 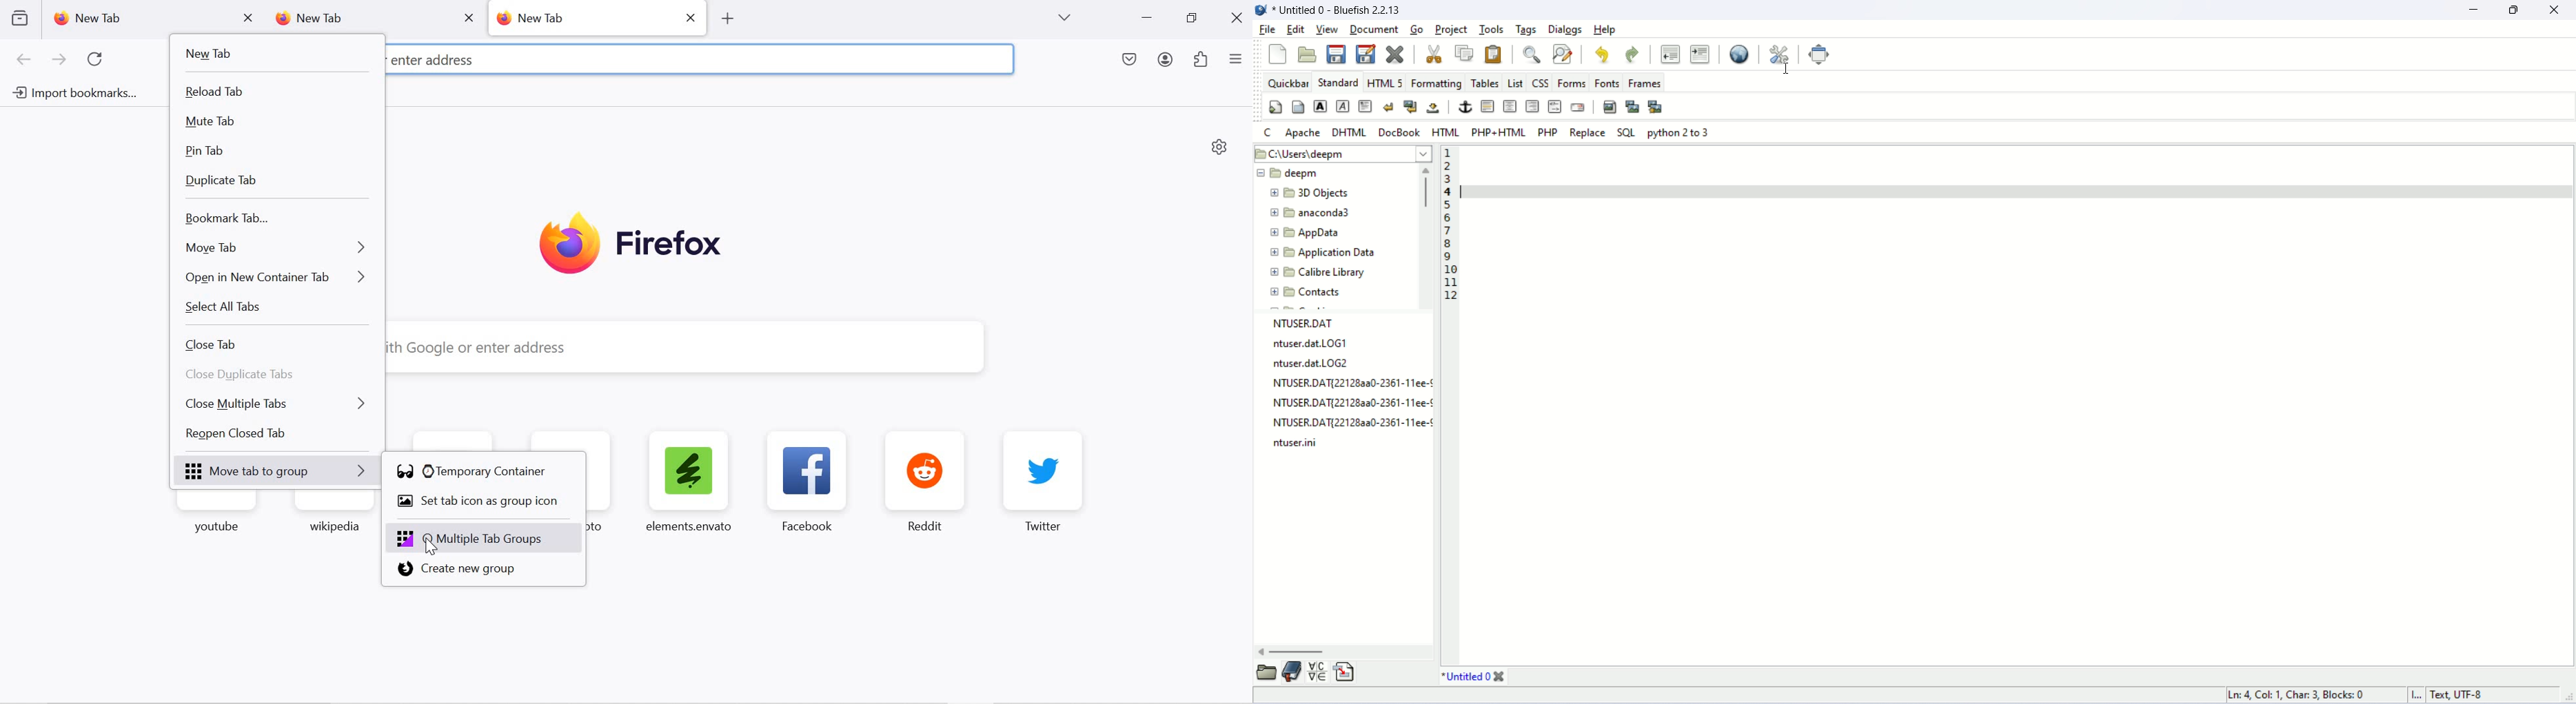 I want to click on paragraph, so click(x=1366, y=106).